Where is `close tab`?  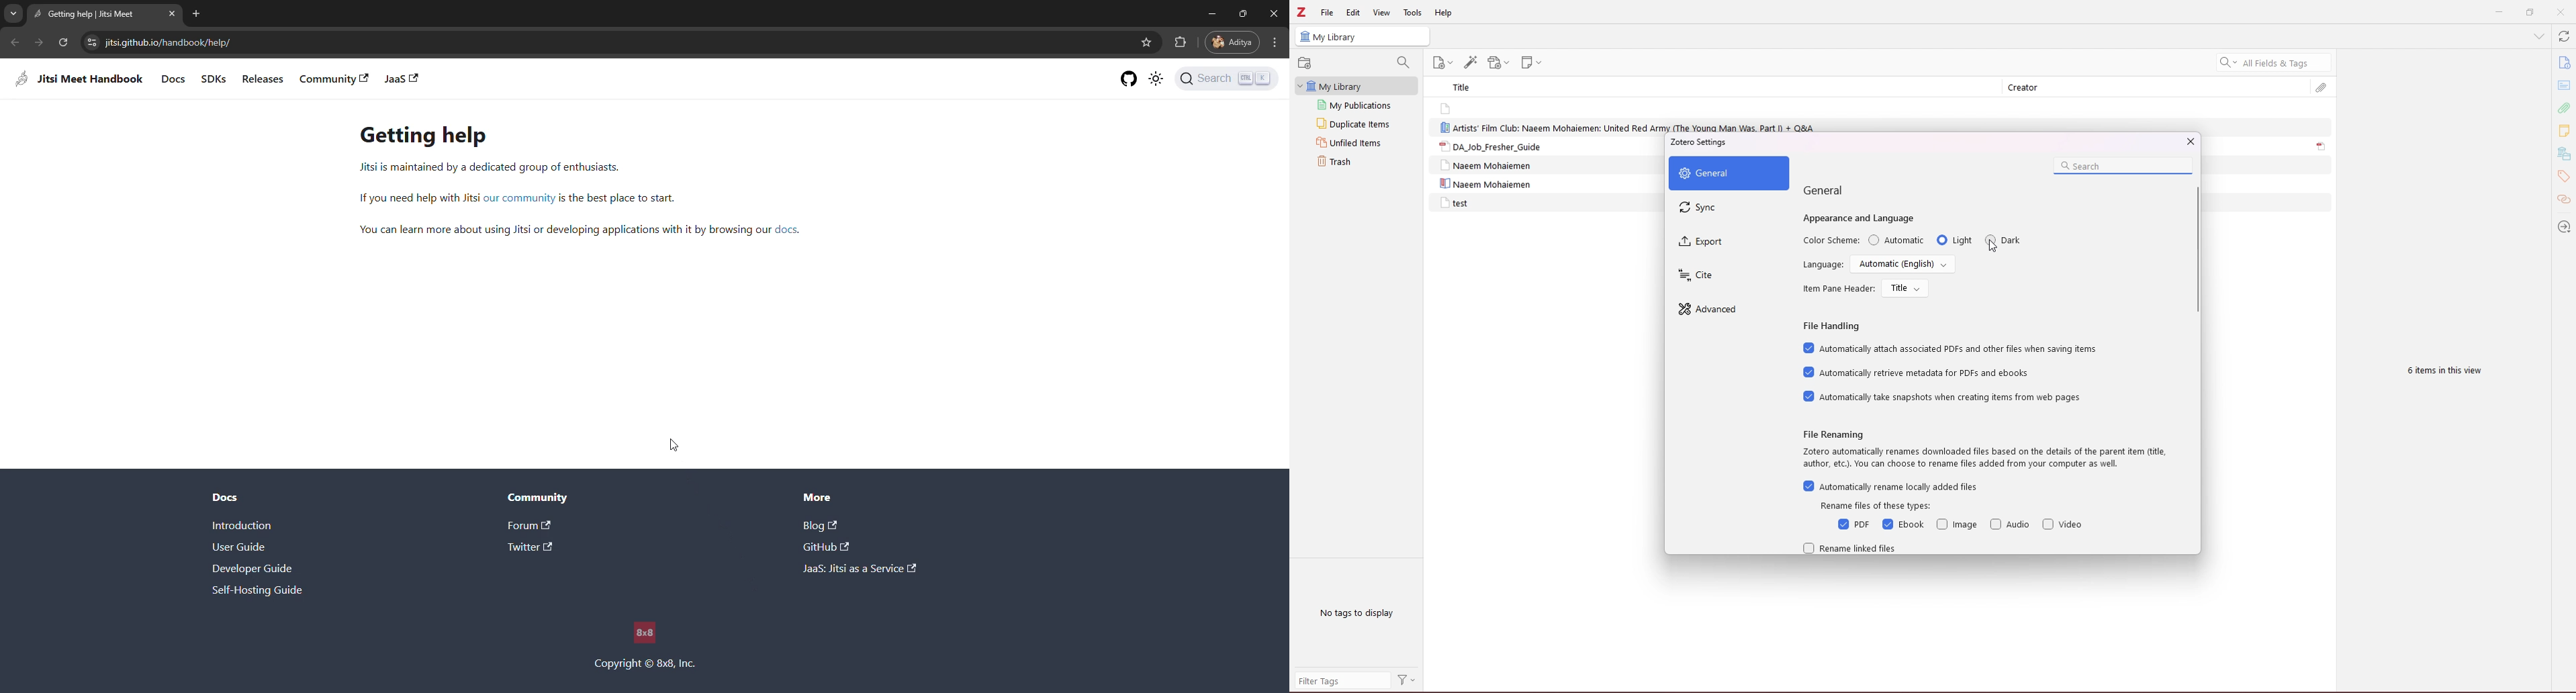 close tab is located at coordinates (174, 13).